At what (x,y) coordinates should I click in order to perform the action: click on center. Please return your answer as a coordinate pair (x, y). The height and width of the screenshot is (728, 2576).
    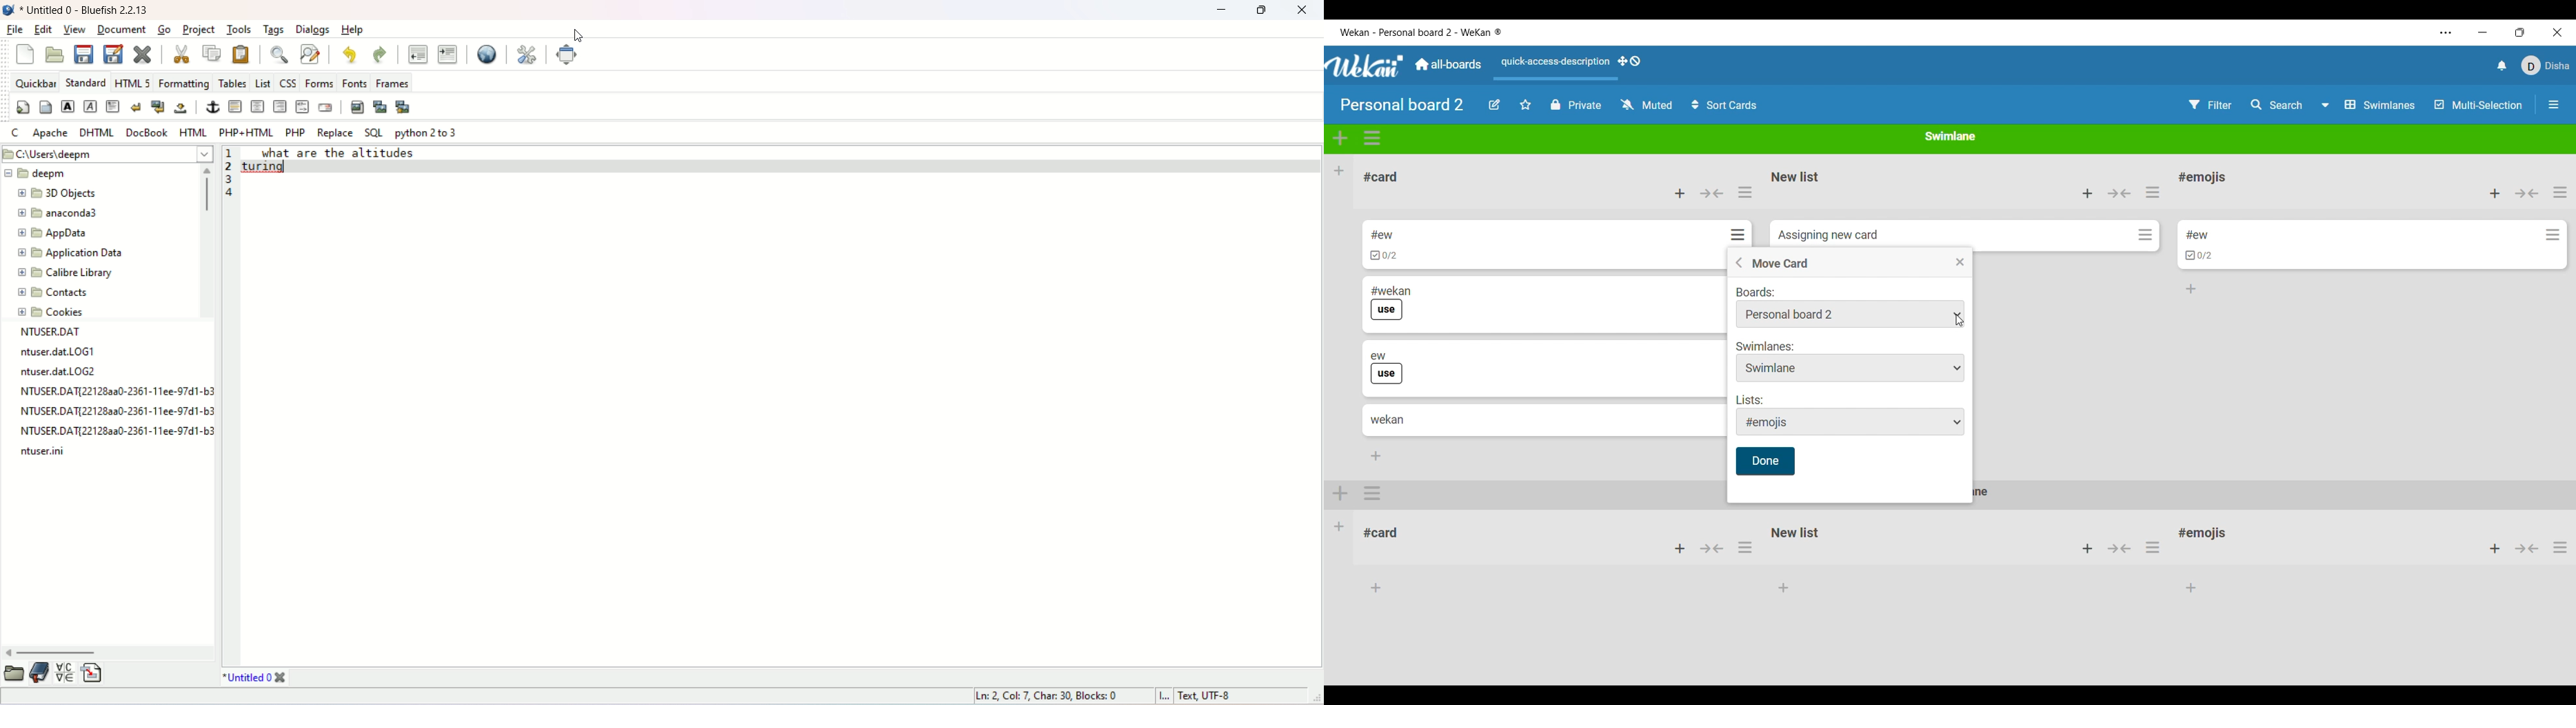
    Looking at the image, I should click on (258, 107).